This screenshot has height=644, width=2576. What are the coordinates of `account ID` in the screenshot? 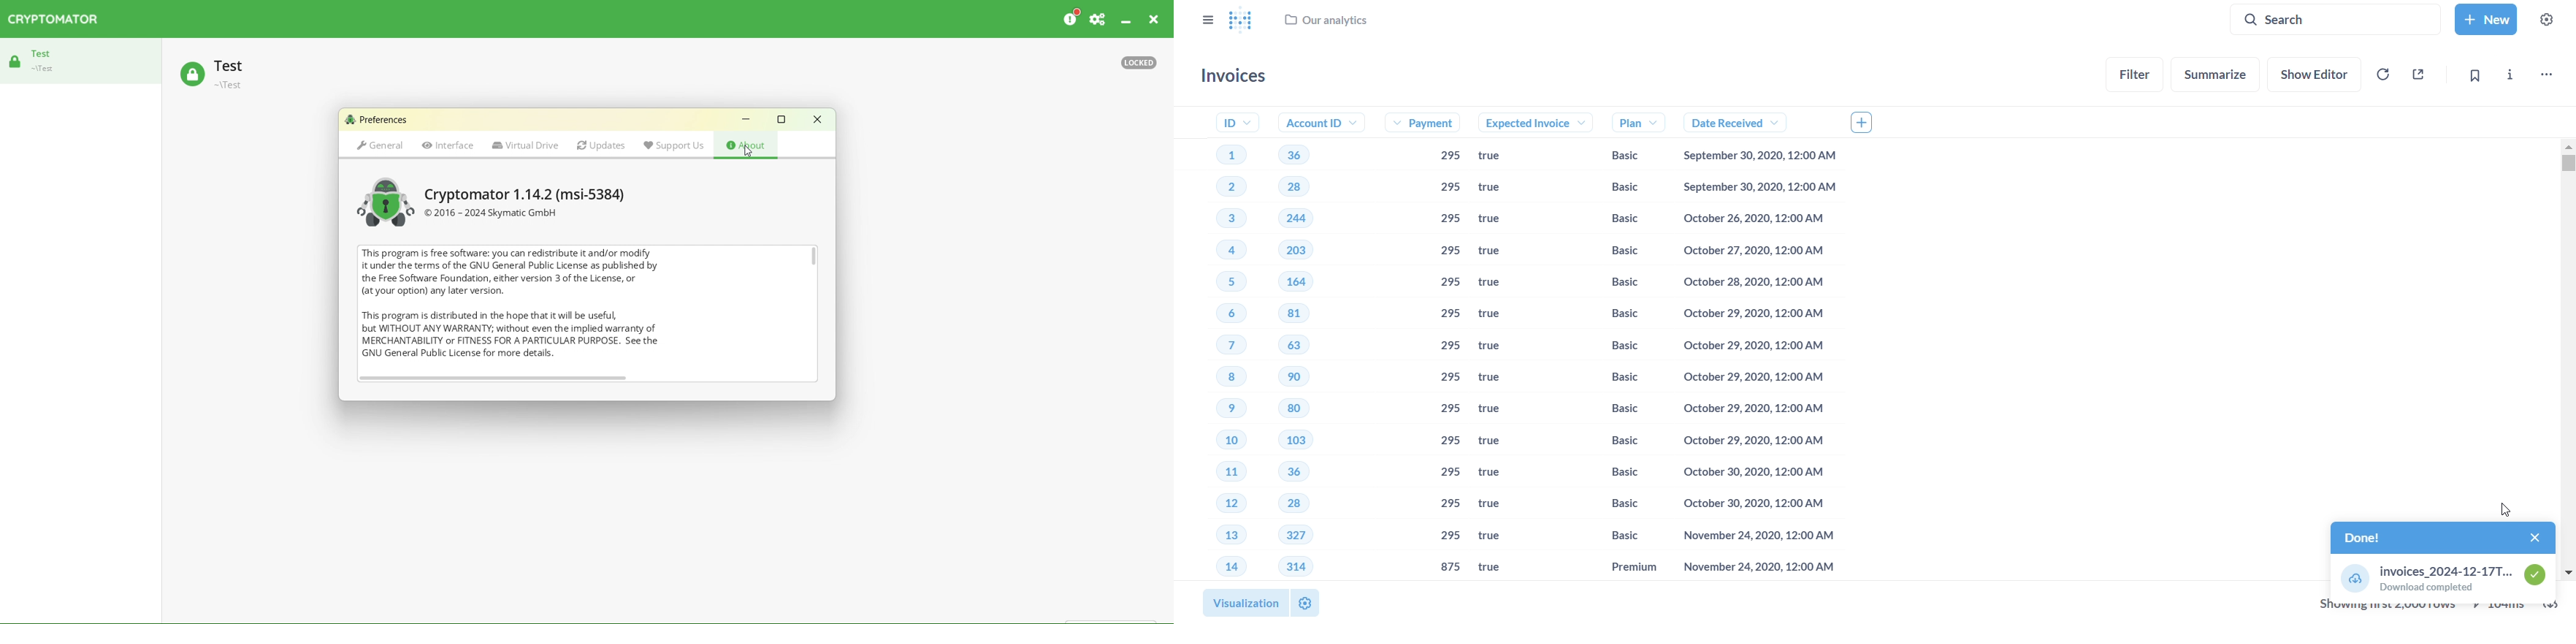 It's located at (1316, 123).